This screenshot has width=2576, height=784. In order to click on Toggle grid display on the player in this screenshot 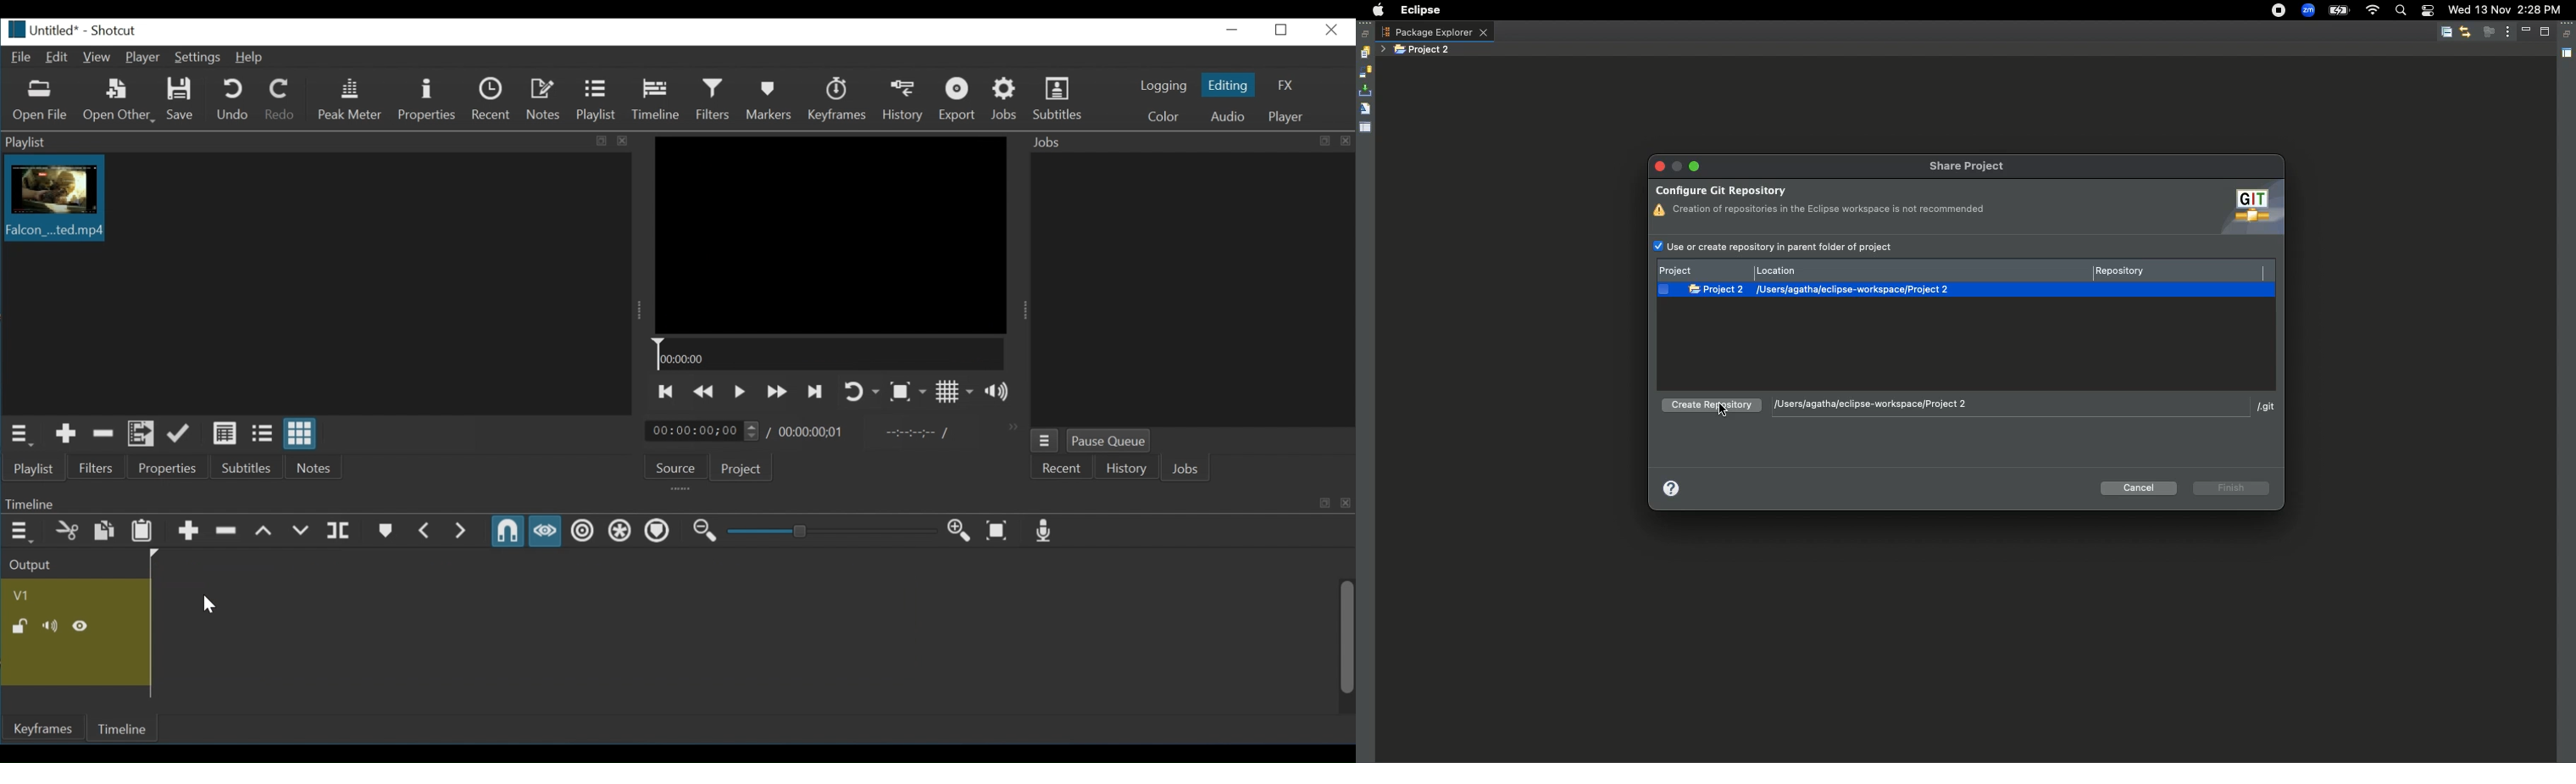, I will do `click(954, 392)`.